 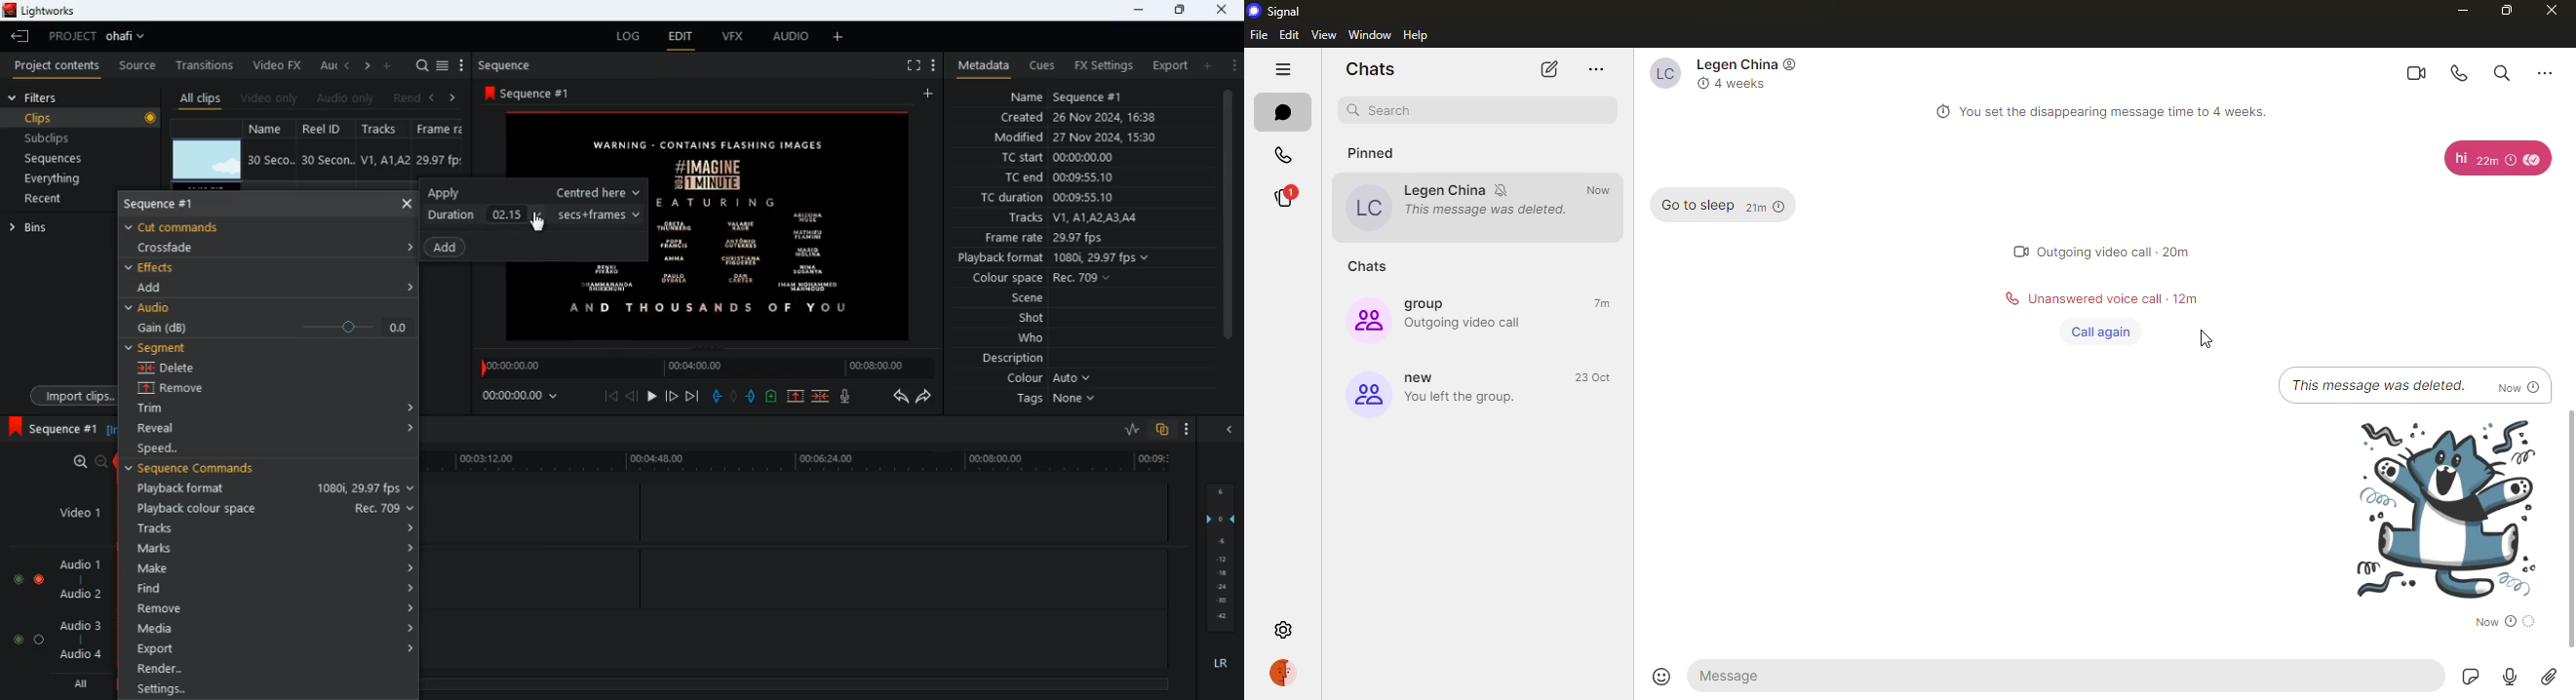 I want to click on all, so click(x=78, y=684).